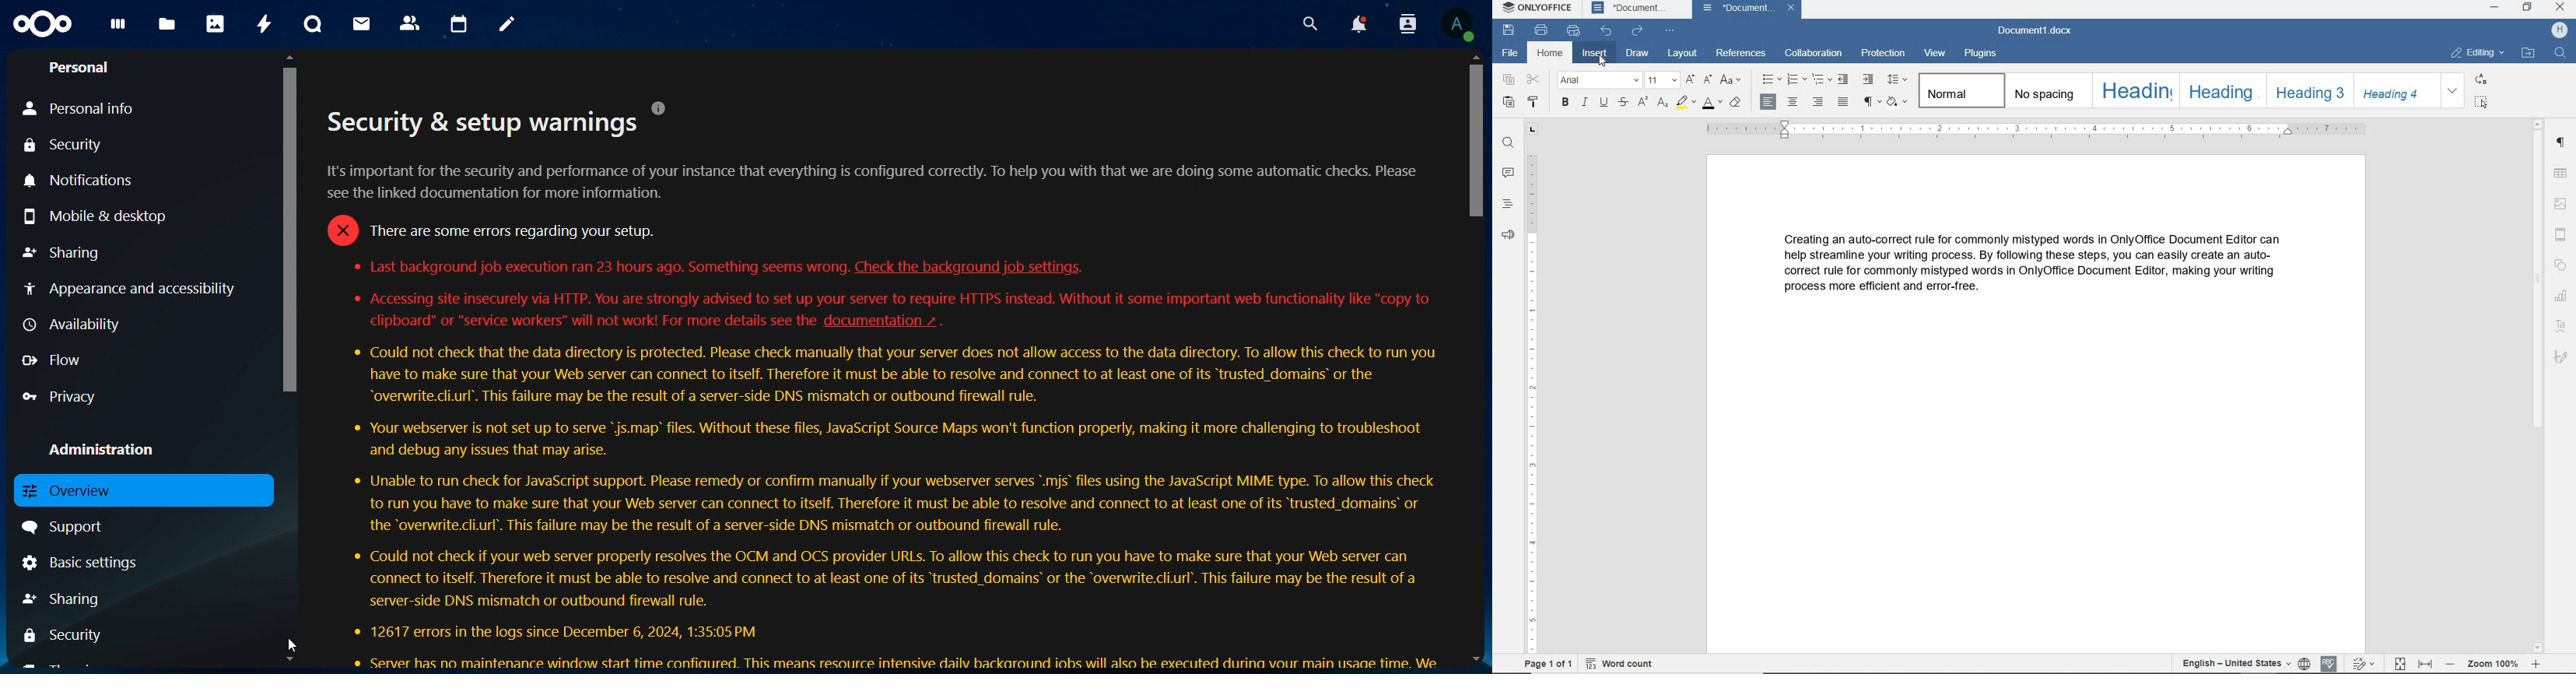 The height and width of the screenshot is (700, 2576). I want to click on insert, so click(1595, 52).